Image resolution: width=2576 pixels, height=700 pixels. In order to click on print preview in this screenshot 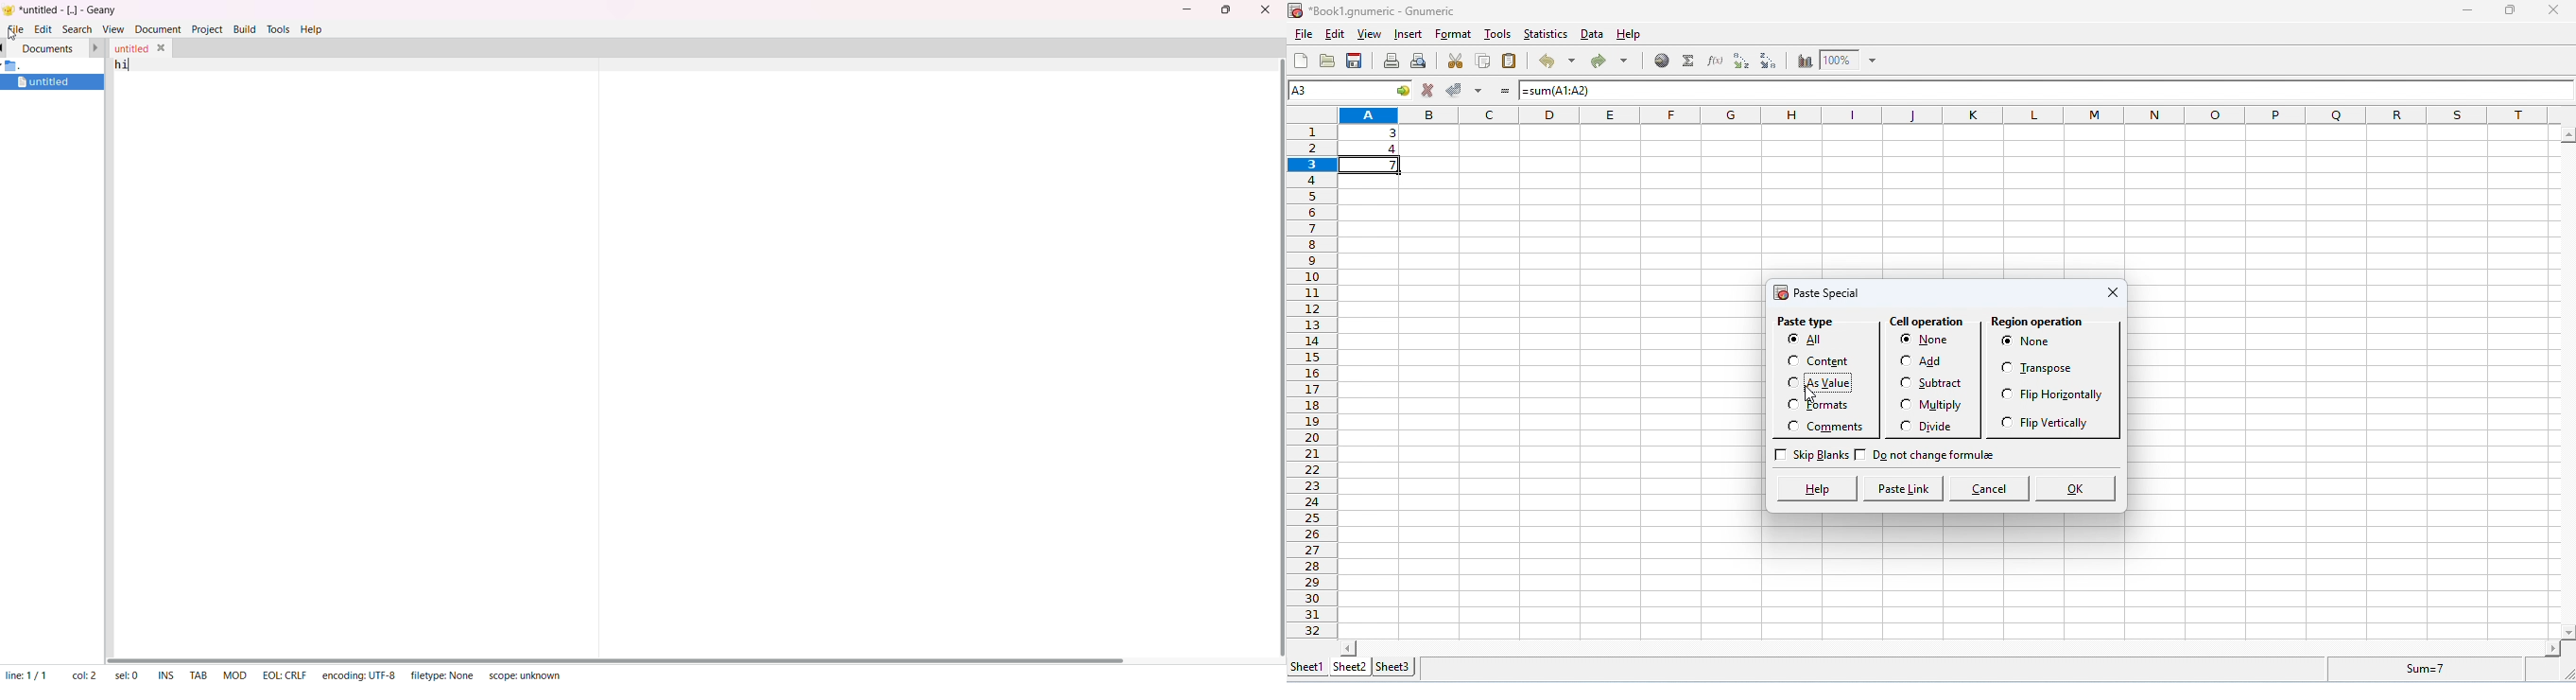, I will do `click(1419, 61)`.